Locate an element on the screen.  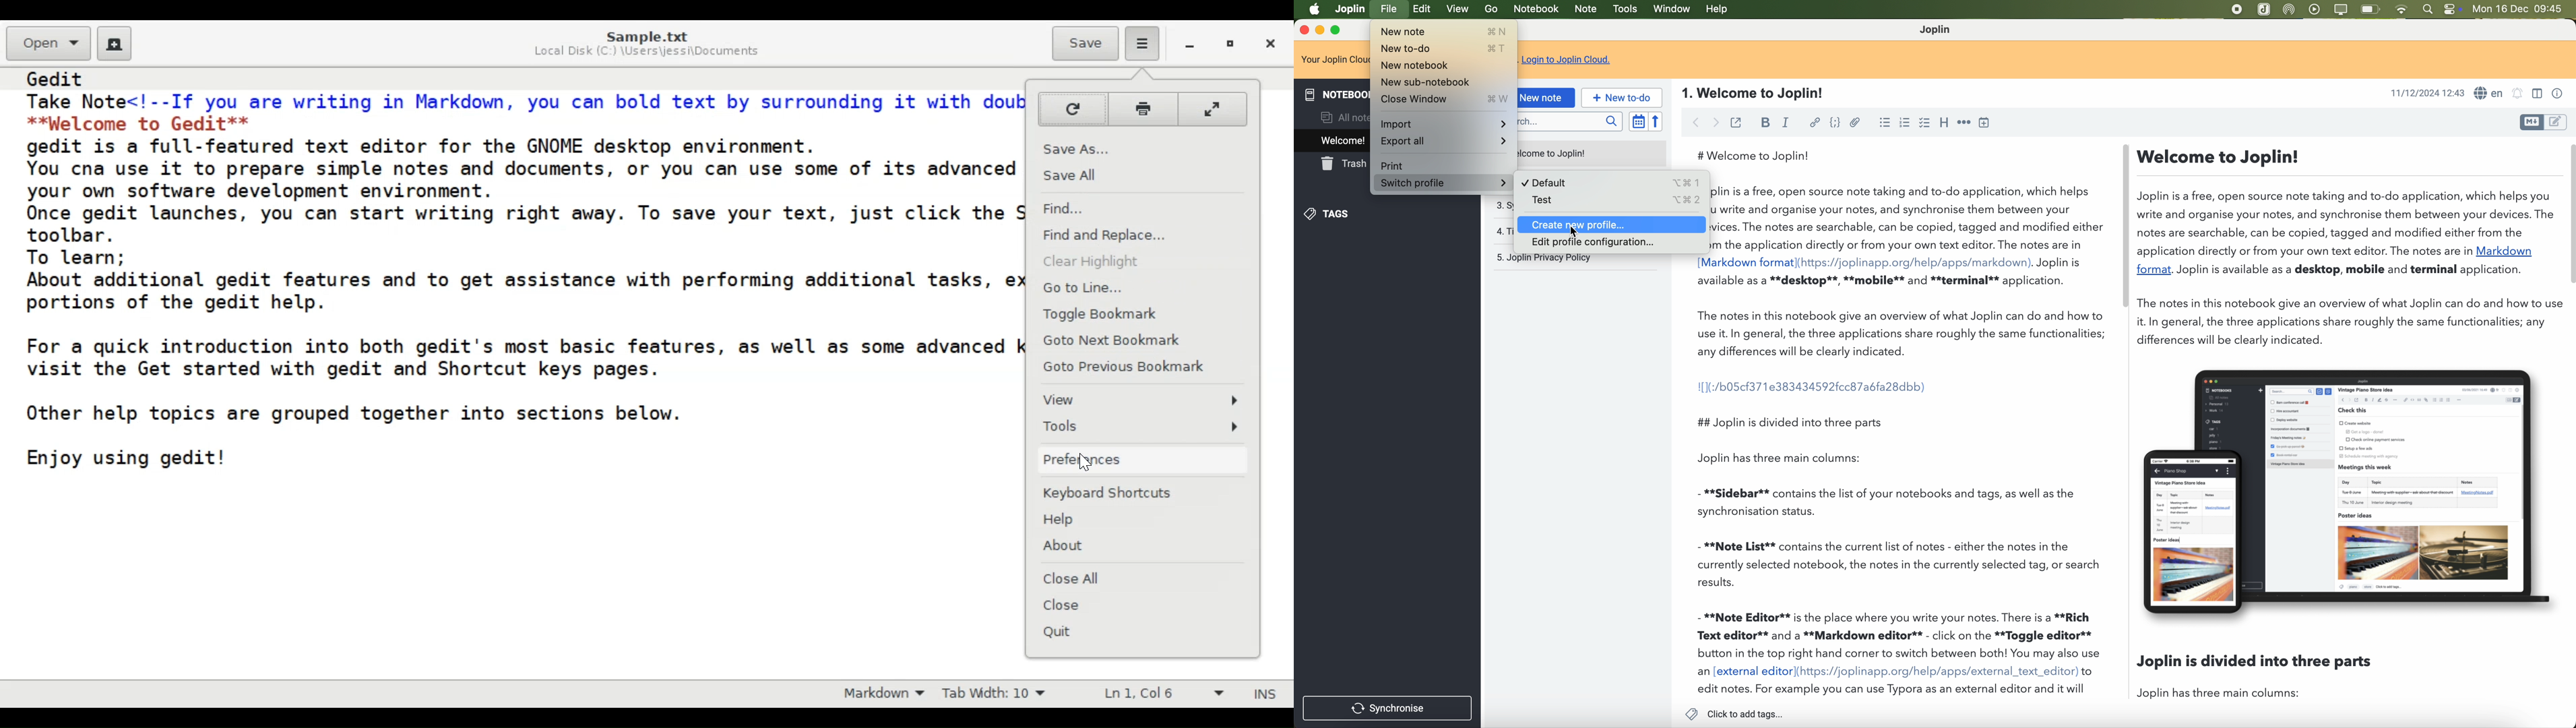
Highlight mode: Markdown is located at coordinates (884, 693).